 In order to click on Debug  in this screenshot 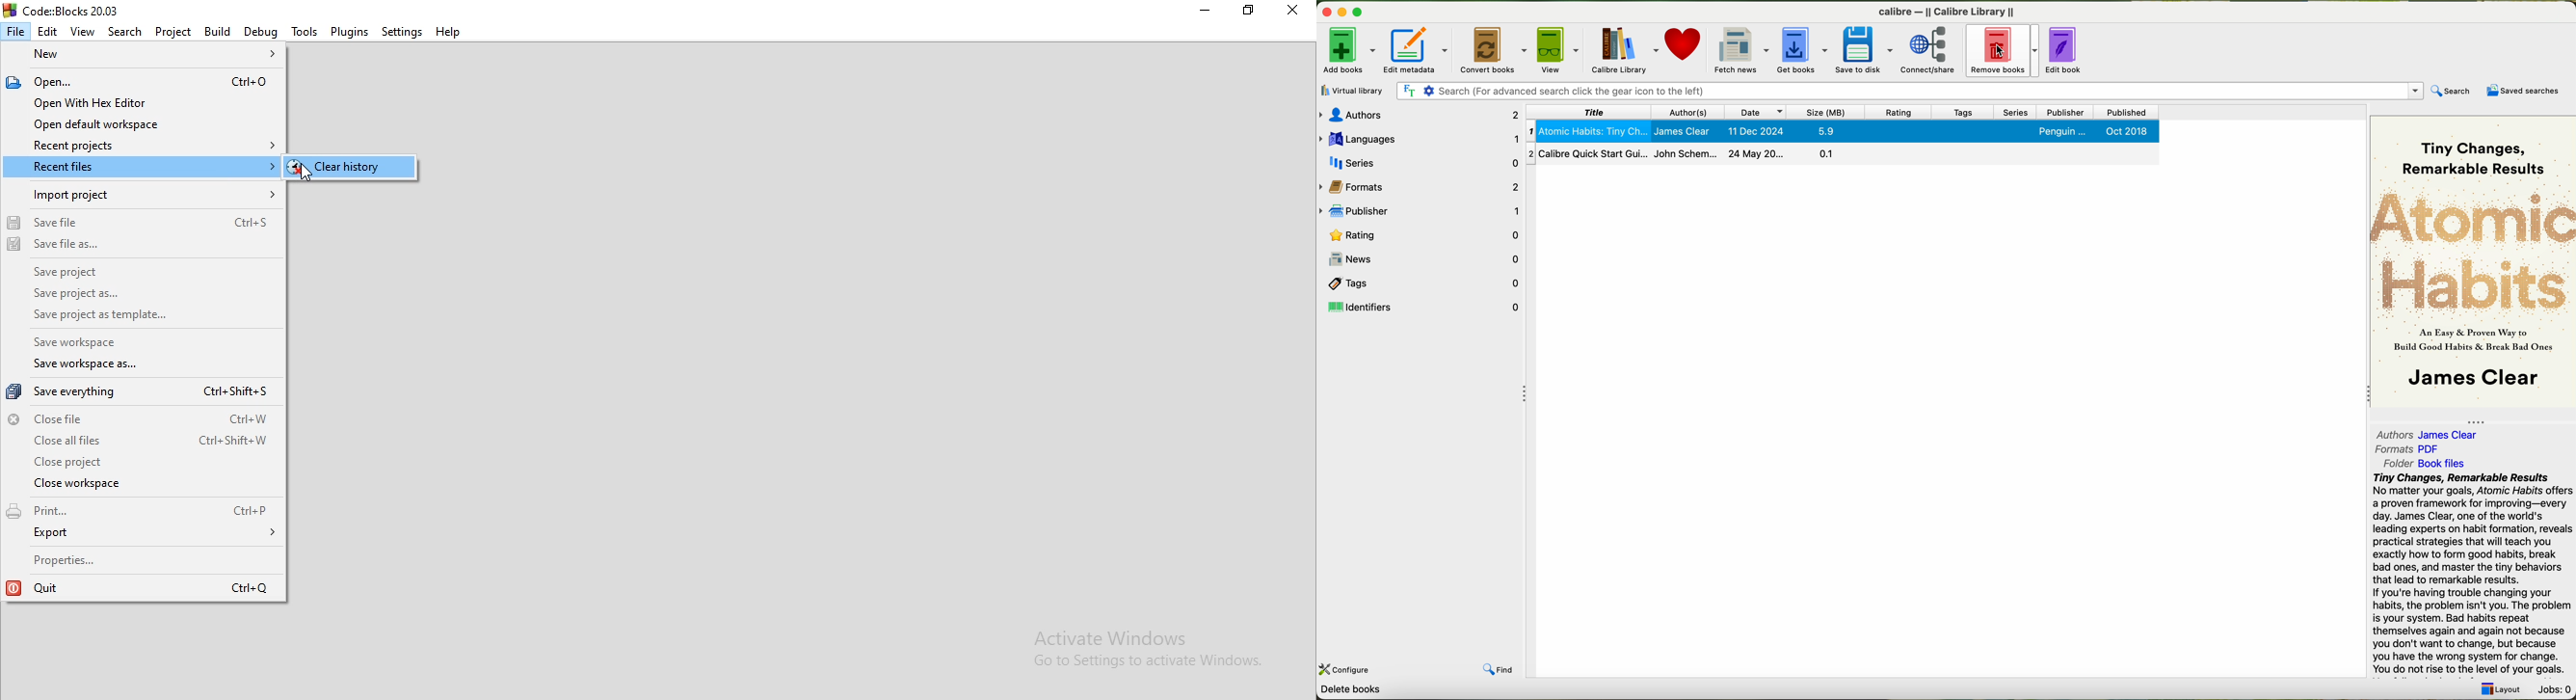, I will do `click(259, 33)`.